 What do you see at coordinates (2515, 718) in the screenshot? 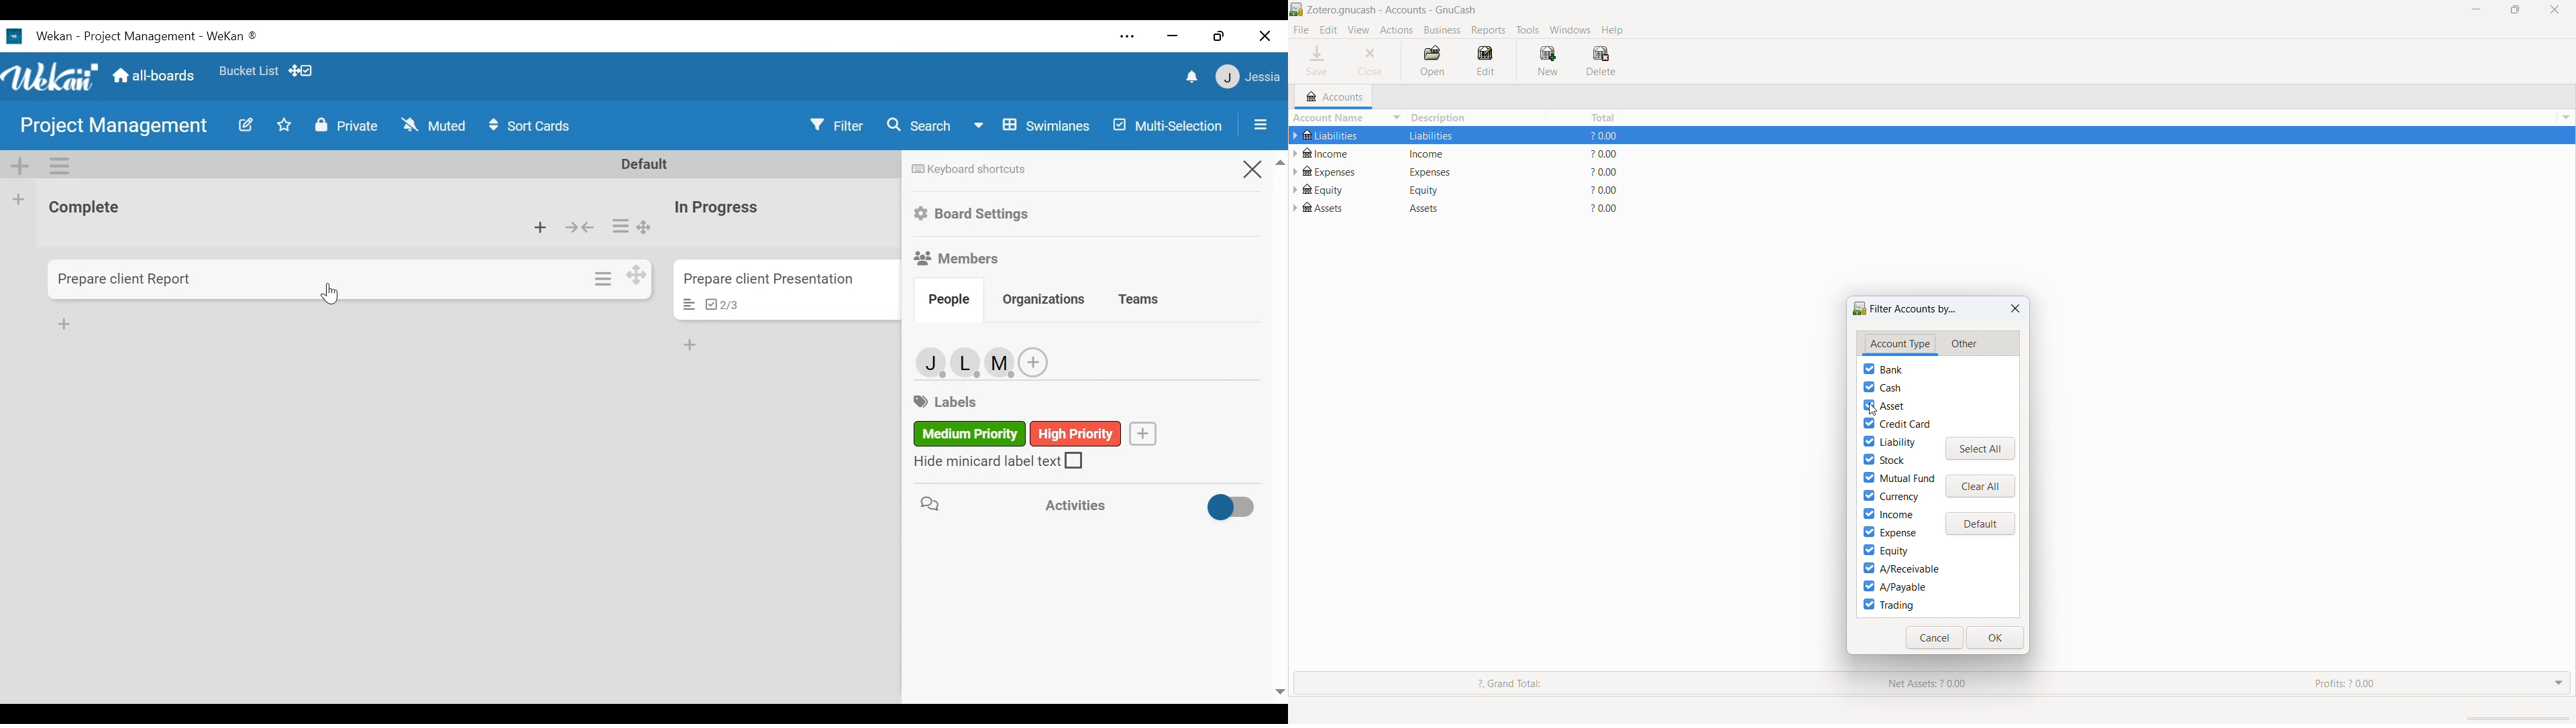
I see `scrollbar` at bounding box center [2515, 718].